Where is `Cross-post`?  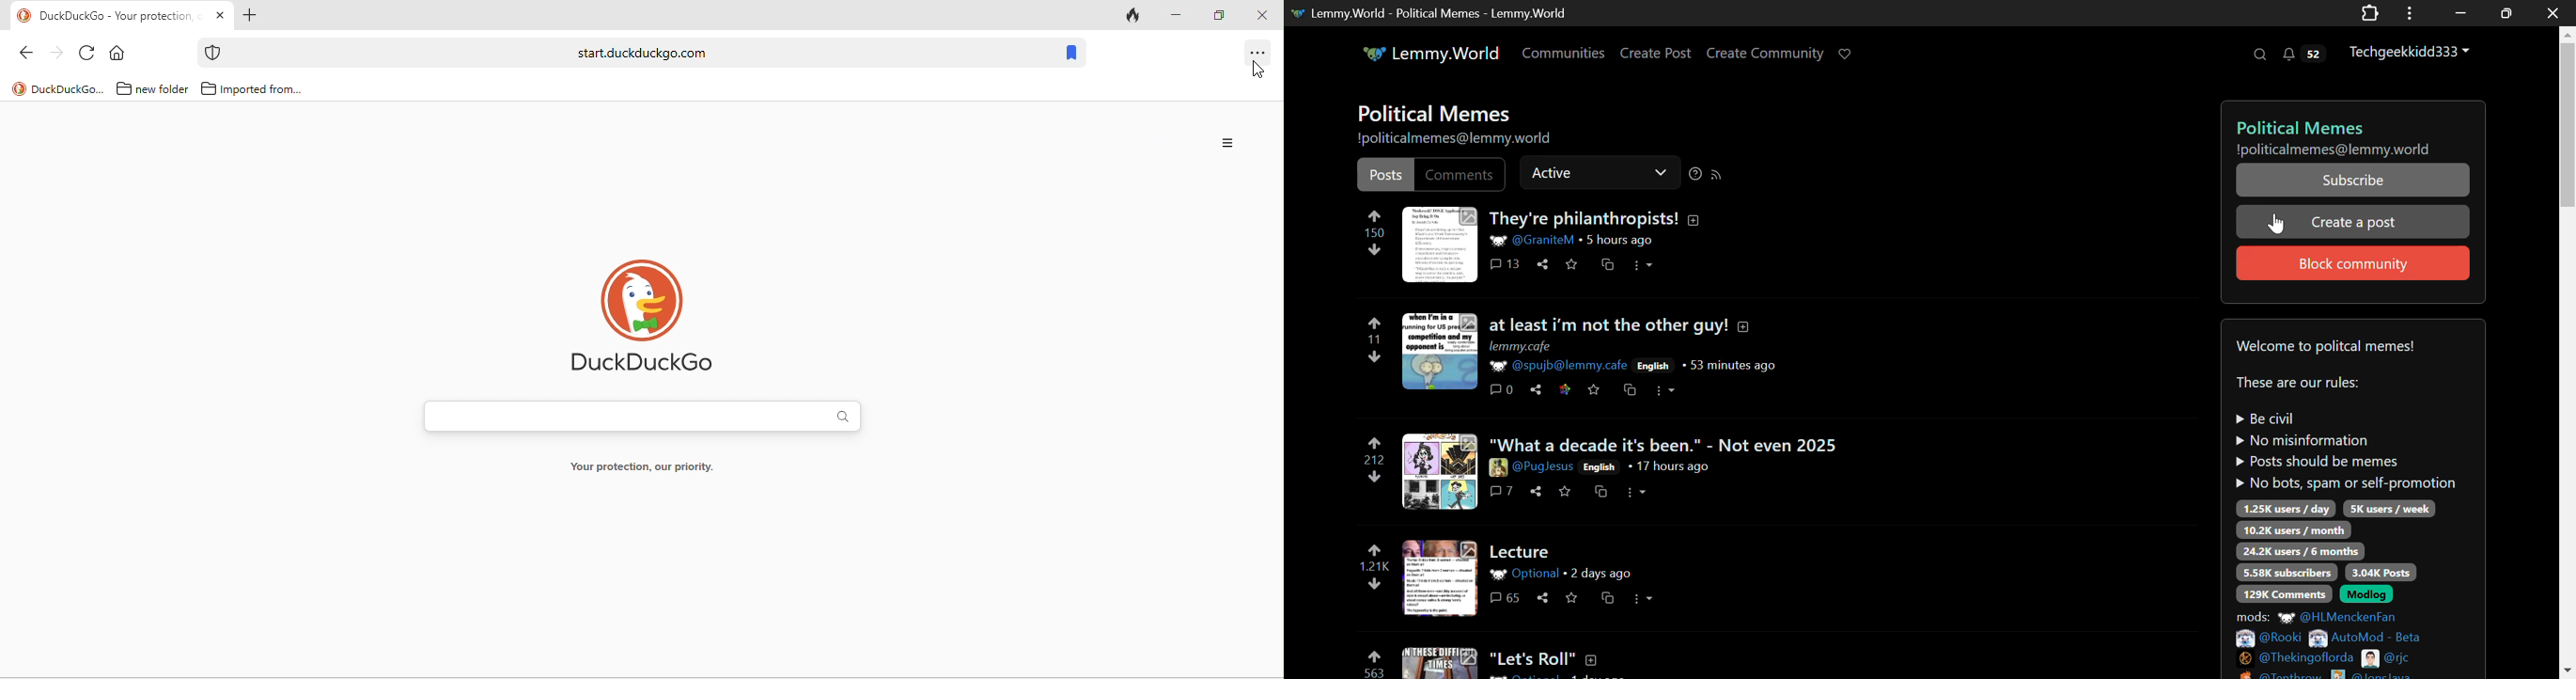 Cross-post is located at coordinates (1630, 391).